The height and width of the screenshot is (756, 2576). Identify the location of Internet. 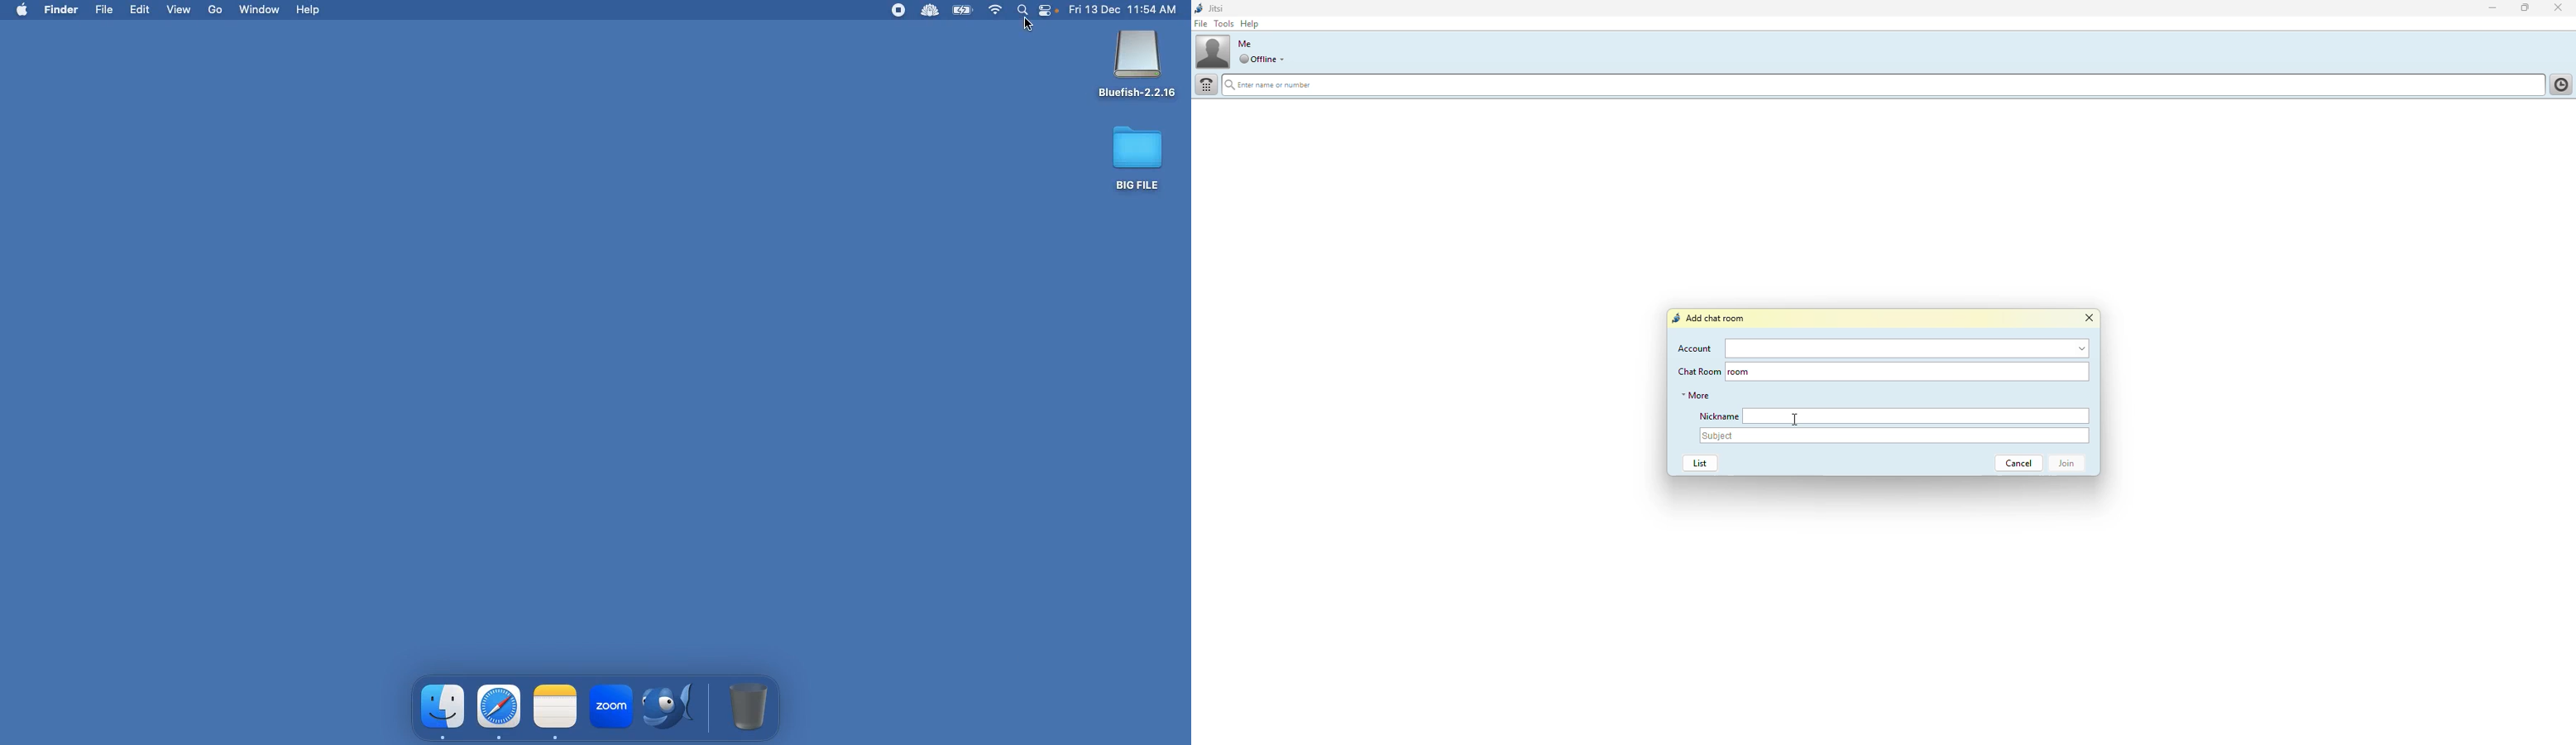
(996, 11).